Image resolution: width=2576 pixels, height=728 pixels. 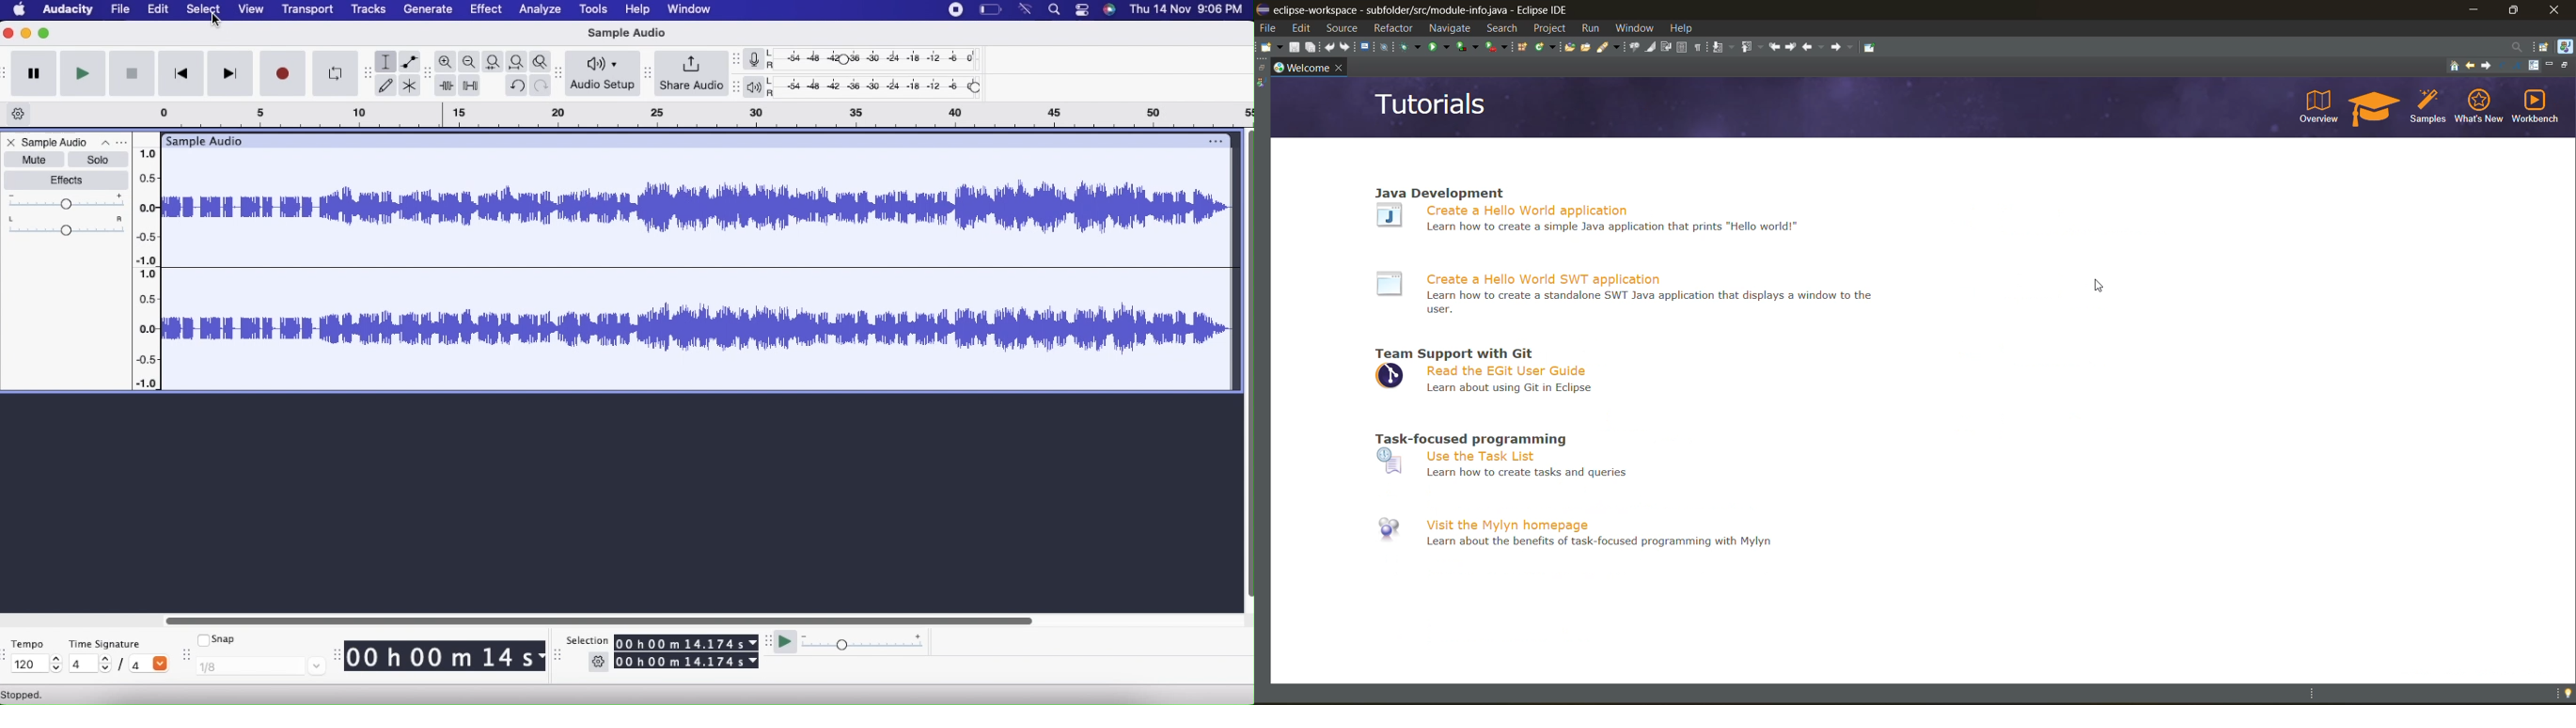 What do you see at coordinates (1591, 226) in the screenshot?
I see `create a hello world application` at bounding box center [1591, 226].